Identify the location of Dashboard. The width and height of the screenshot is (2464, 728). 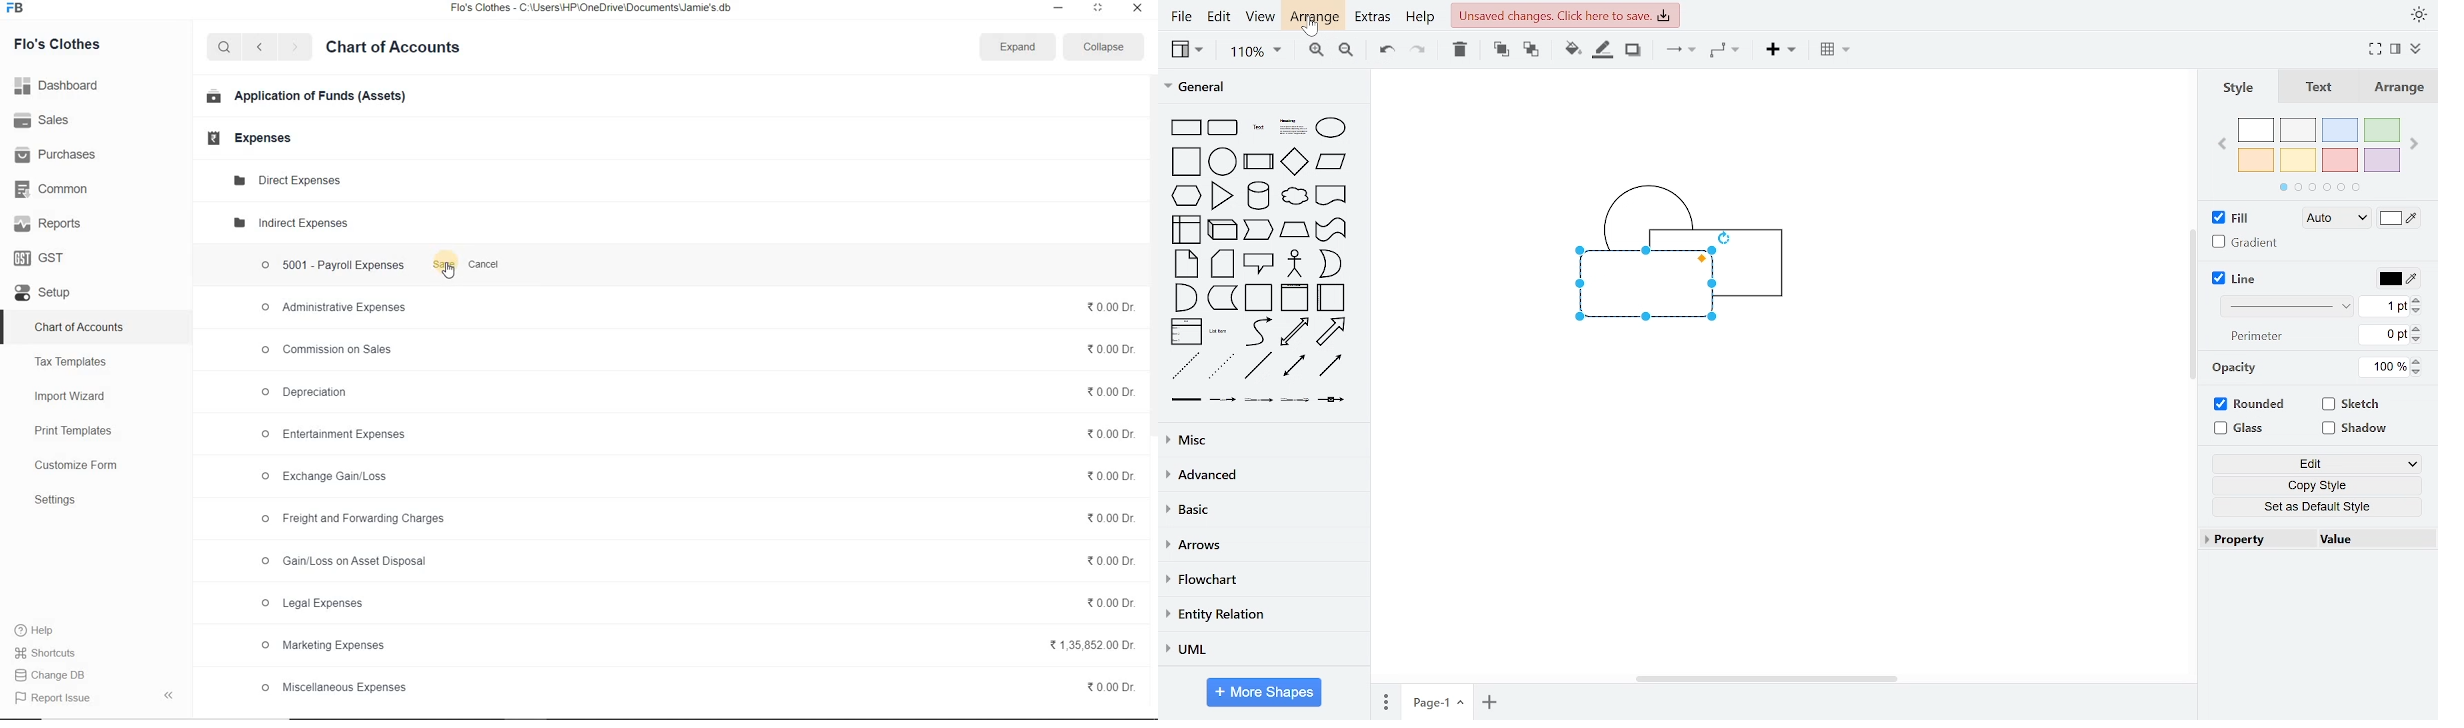
(59, 84).